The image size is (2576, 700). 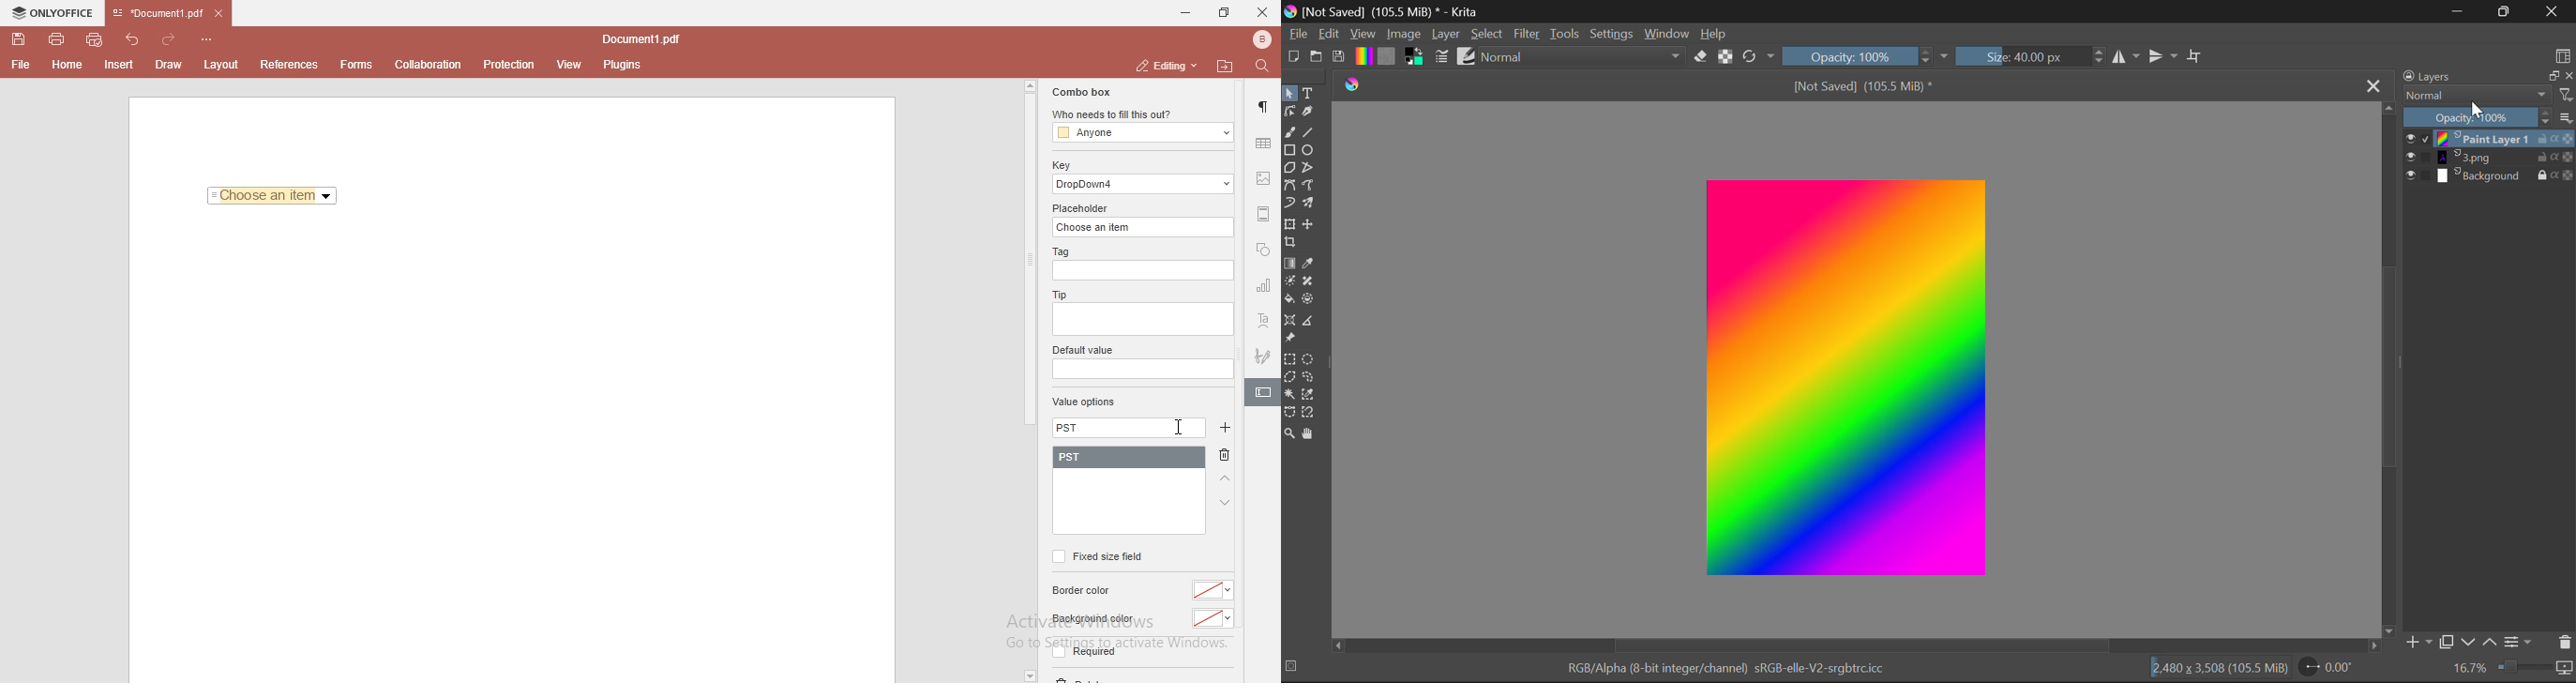 I want to click on empty box, so click(x=1141, y=321).